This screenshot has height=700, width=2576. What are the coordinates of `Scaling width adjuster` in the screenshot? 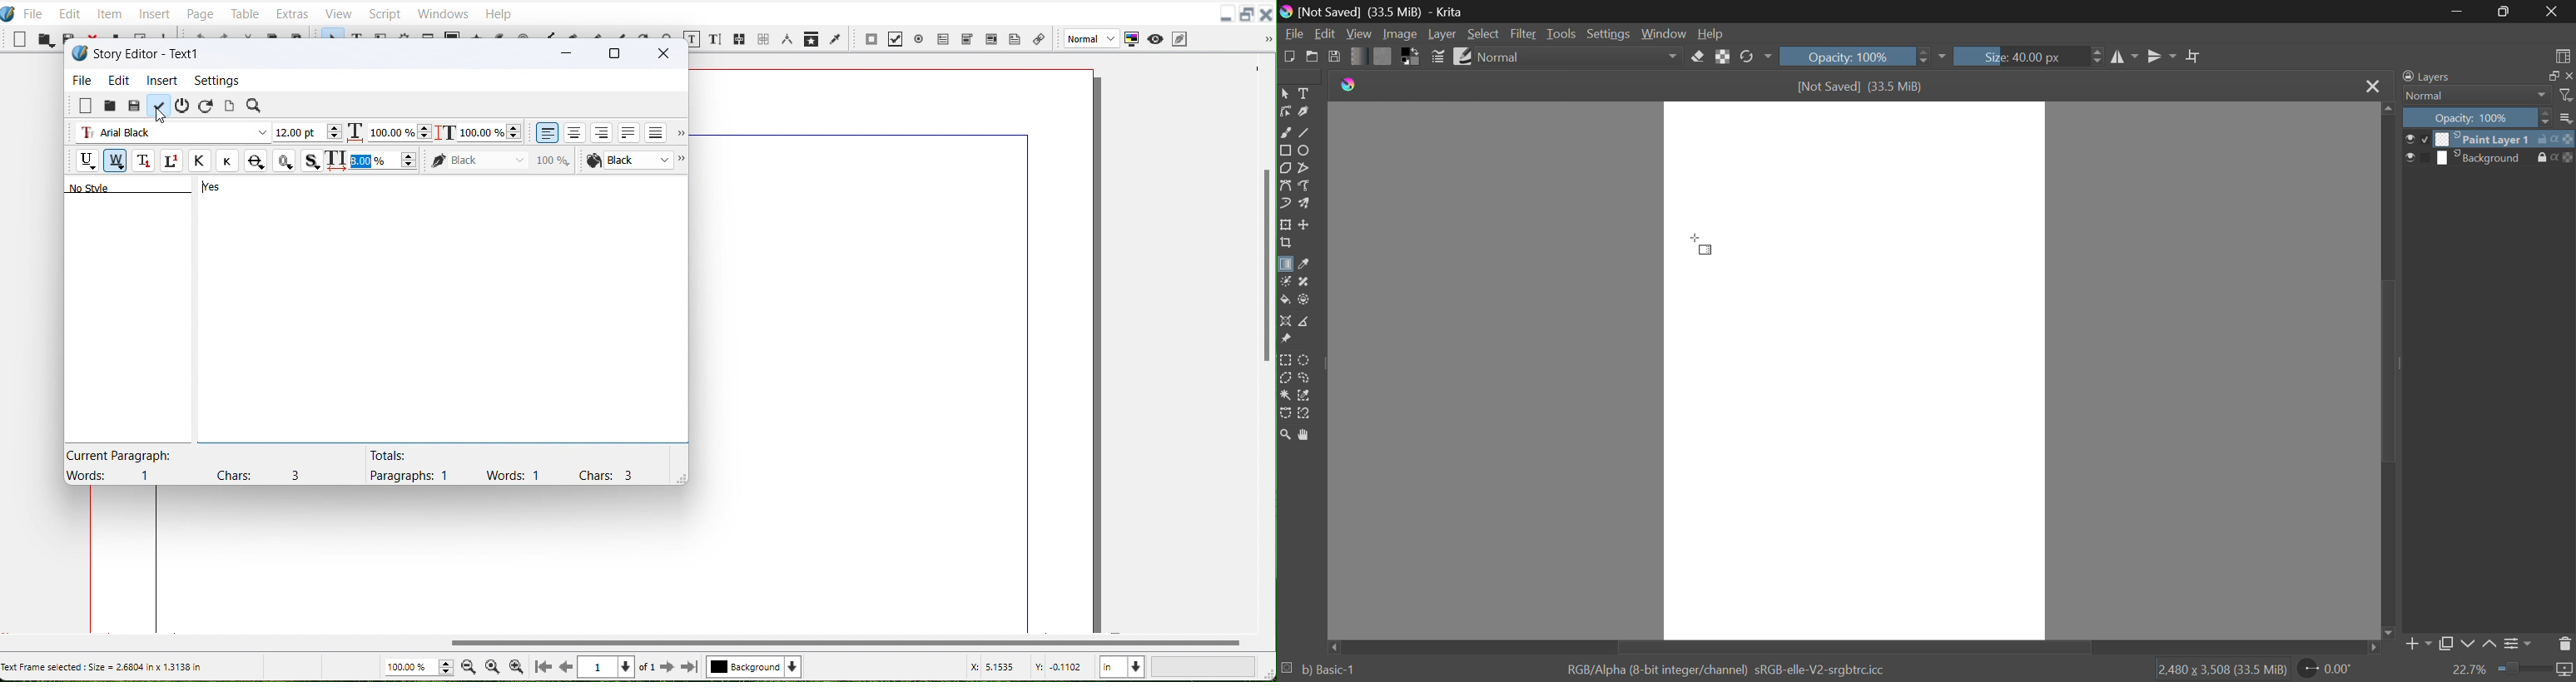 It's located at (389, 130).